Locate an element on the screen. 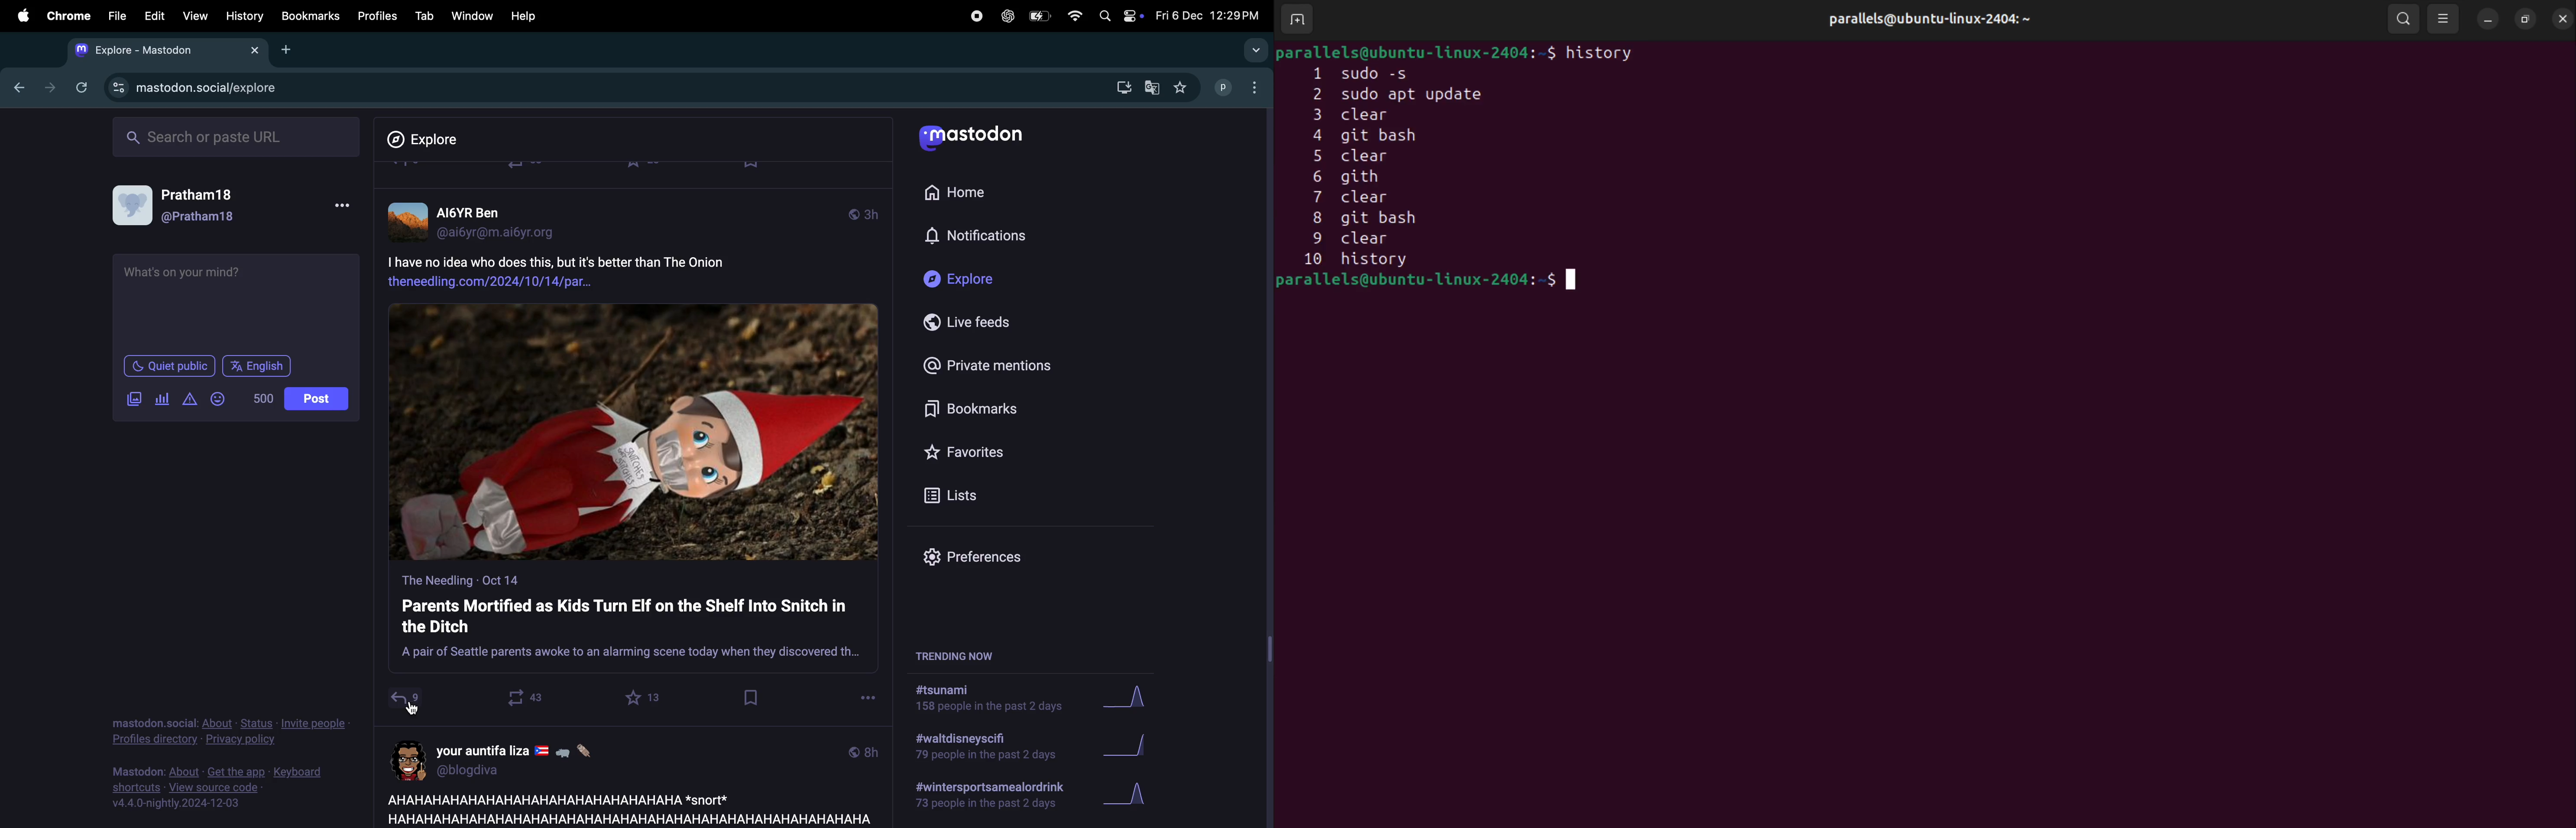  Explore is located at coordinates (965, 280).